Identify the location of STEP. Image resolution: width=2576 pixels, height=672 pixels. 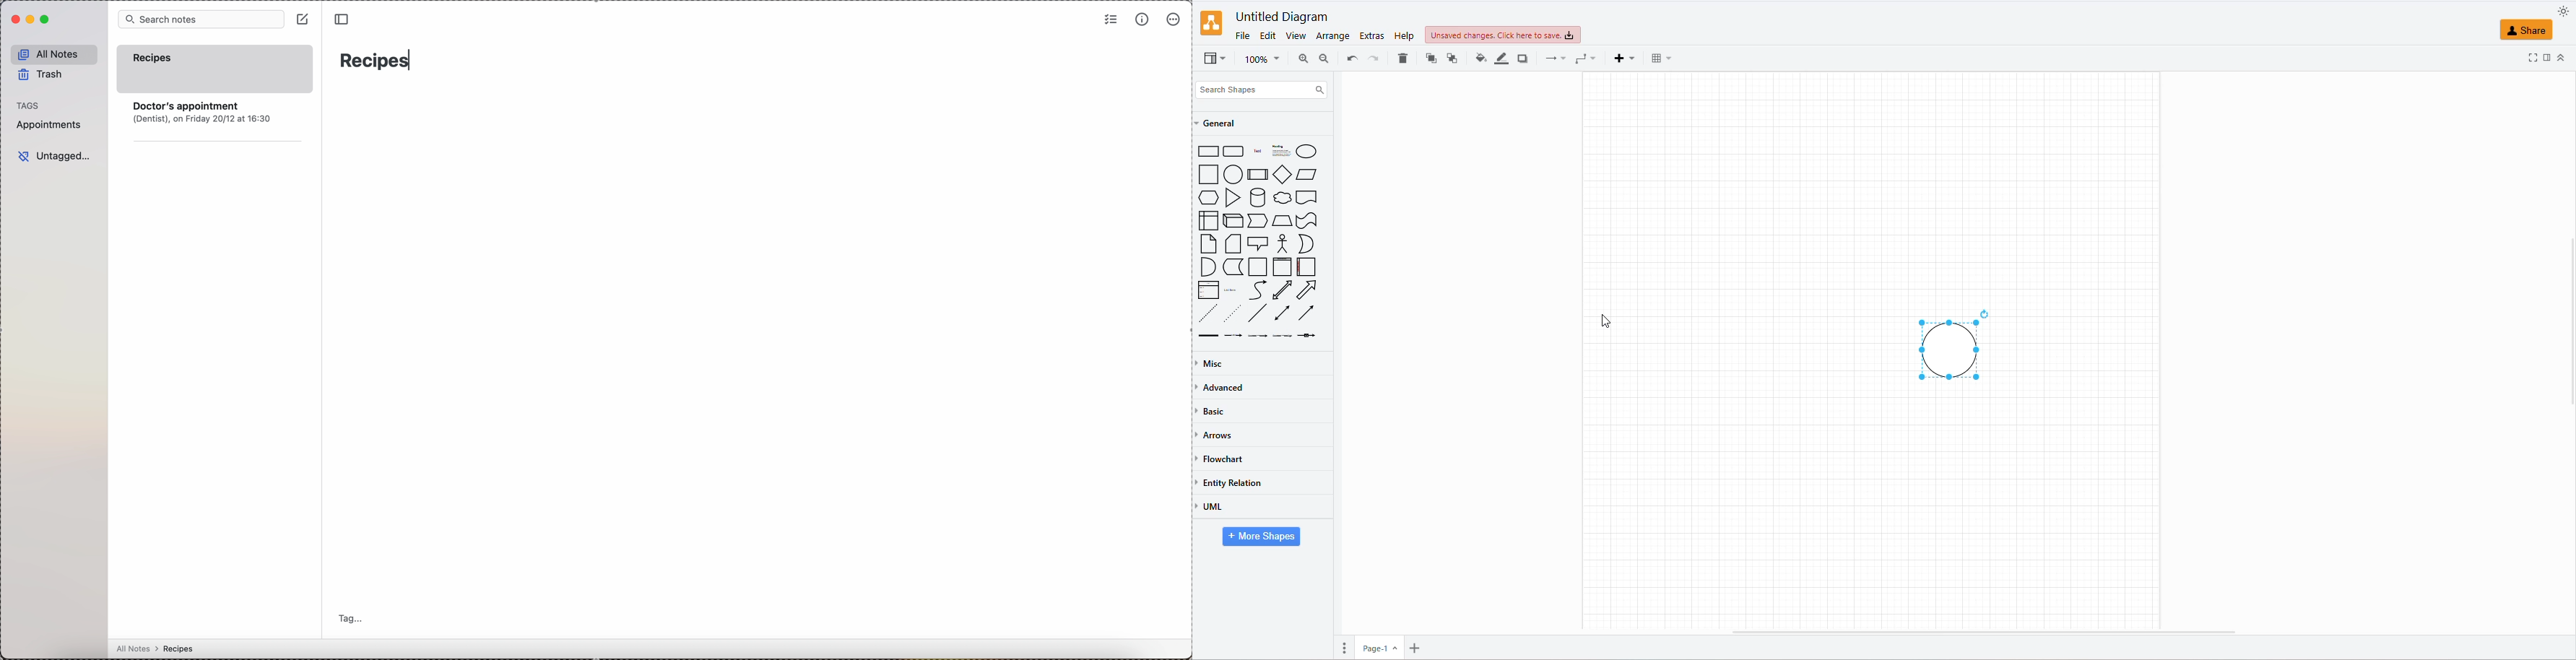
(1256, 219).